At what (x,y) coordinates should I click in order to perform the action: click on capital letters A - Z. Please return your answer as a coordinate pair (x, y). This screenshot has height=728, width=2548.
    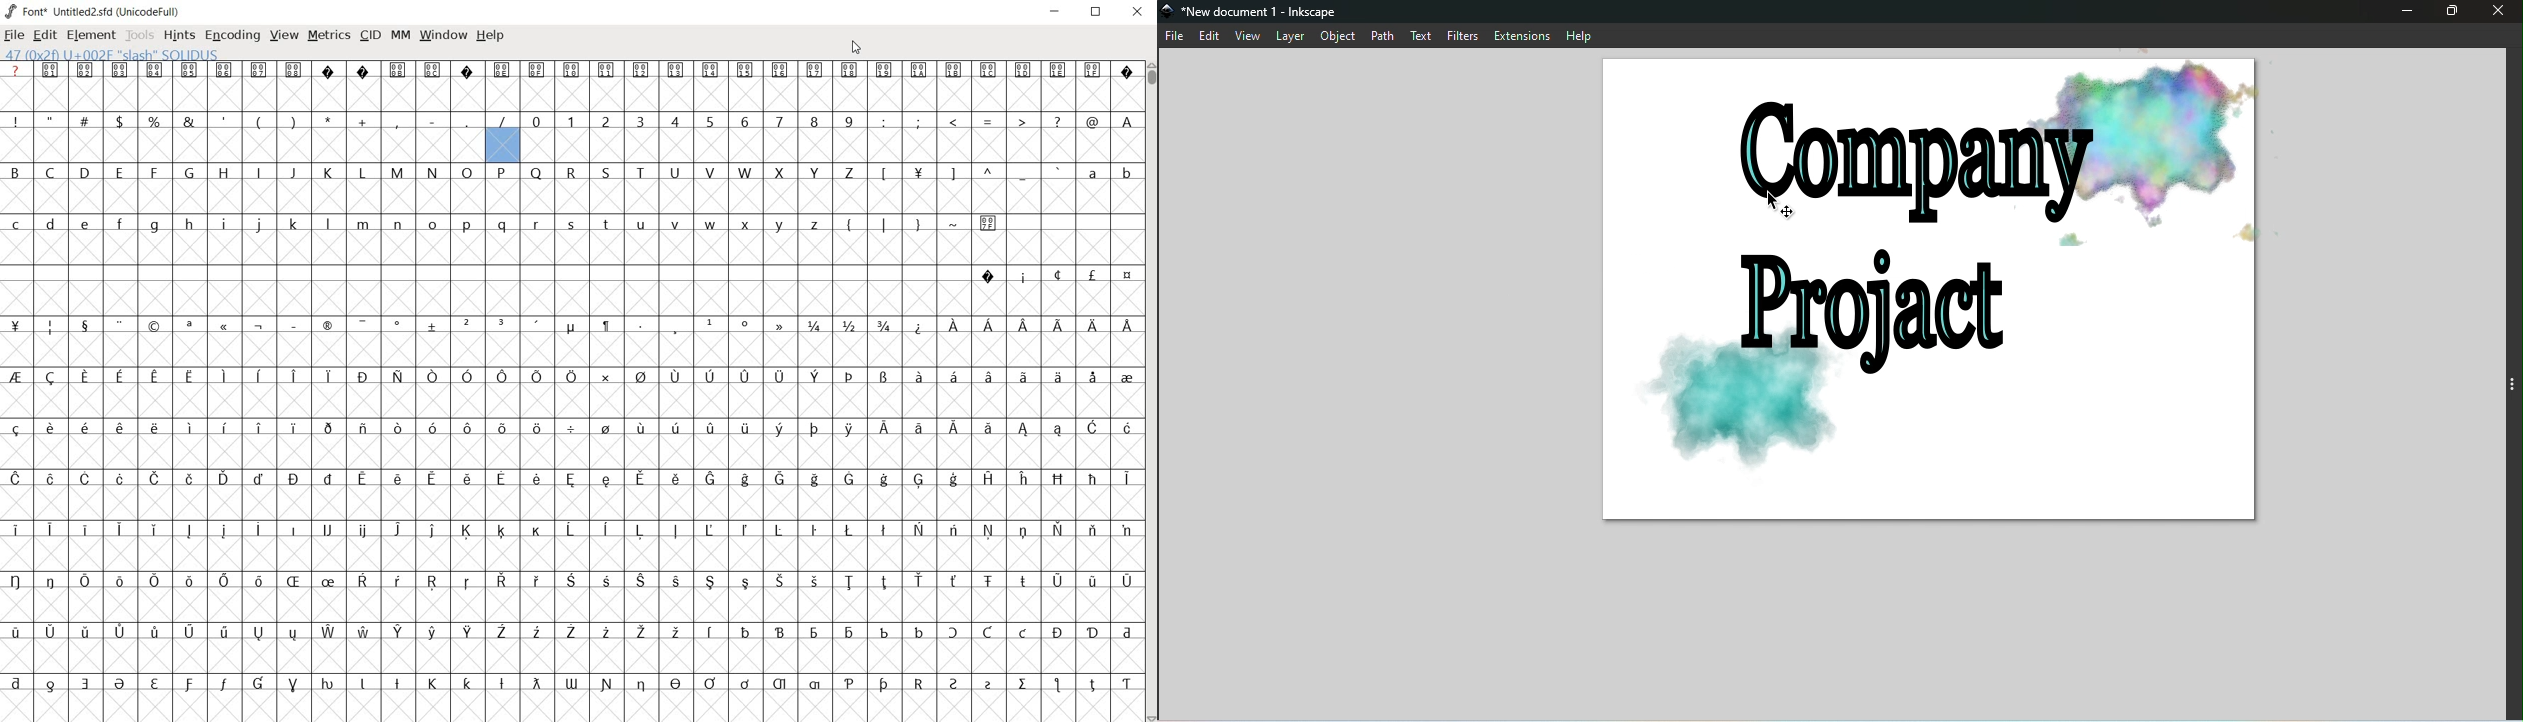
    Looking at the image, I should click on (440, 173).